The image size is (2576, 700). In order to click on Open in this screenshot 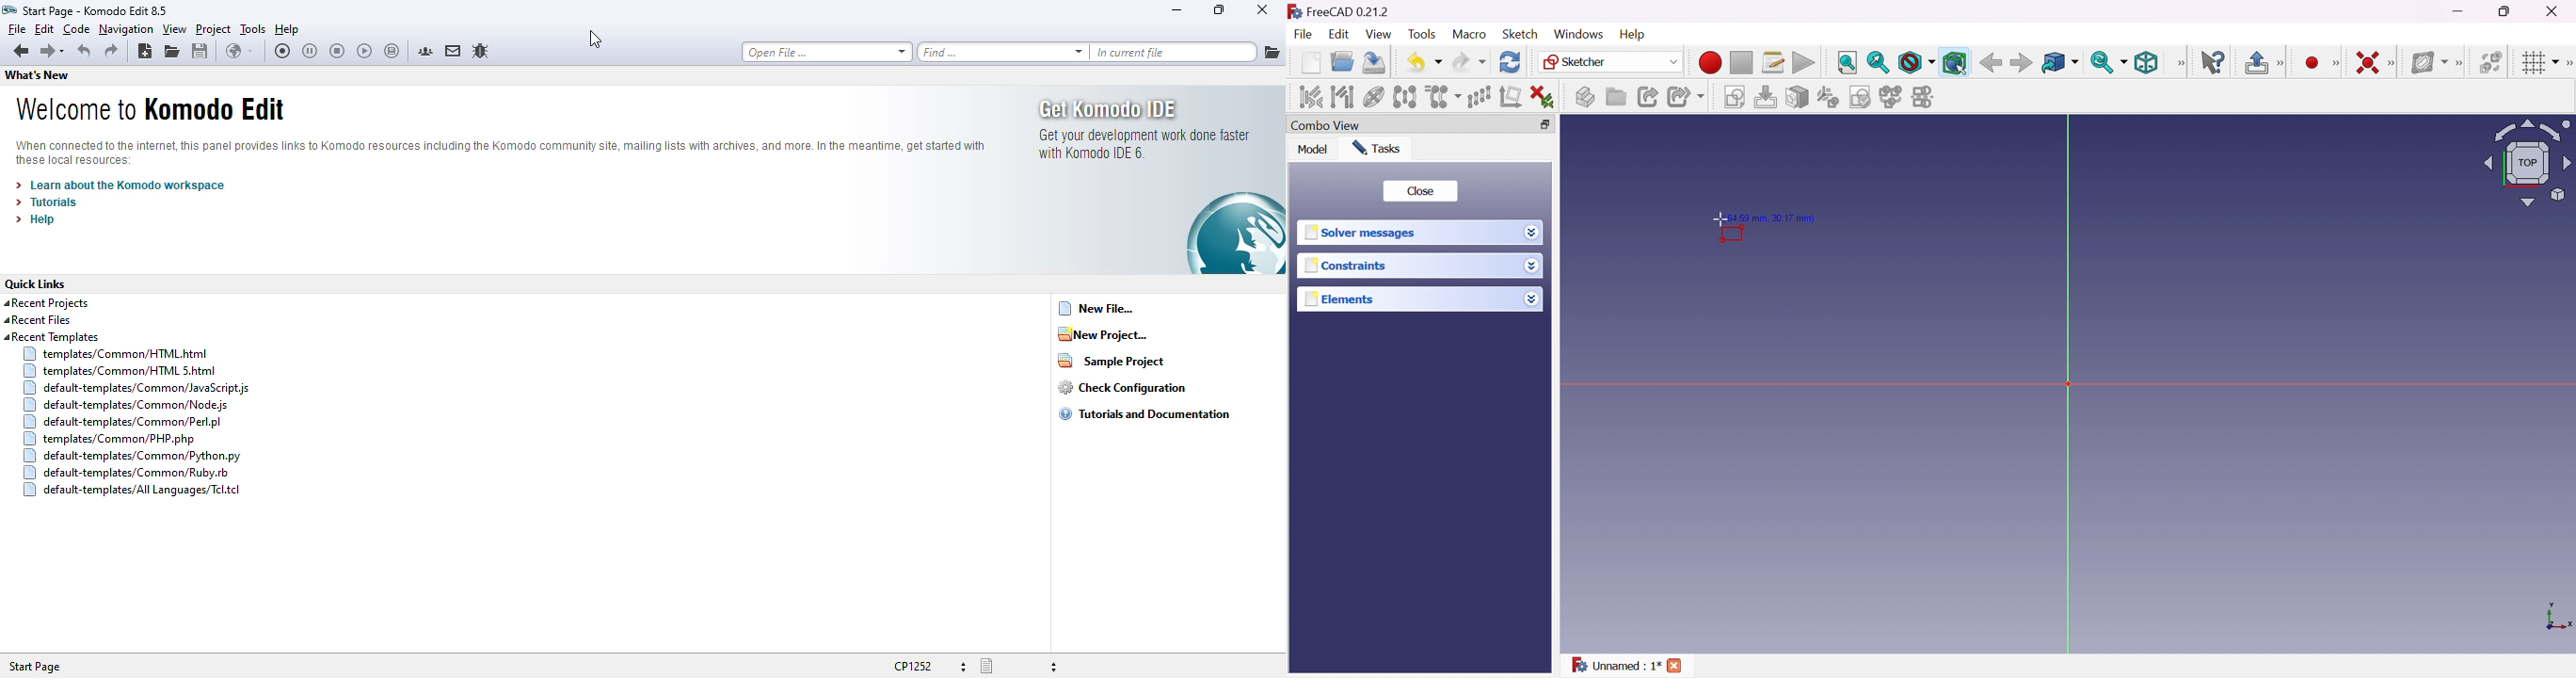, I will do `click(1343, 62)`.